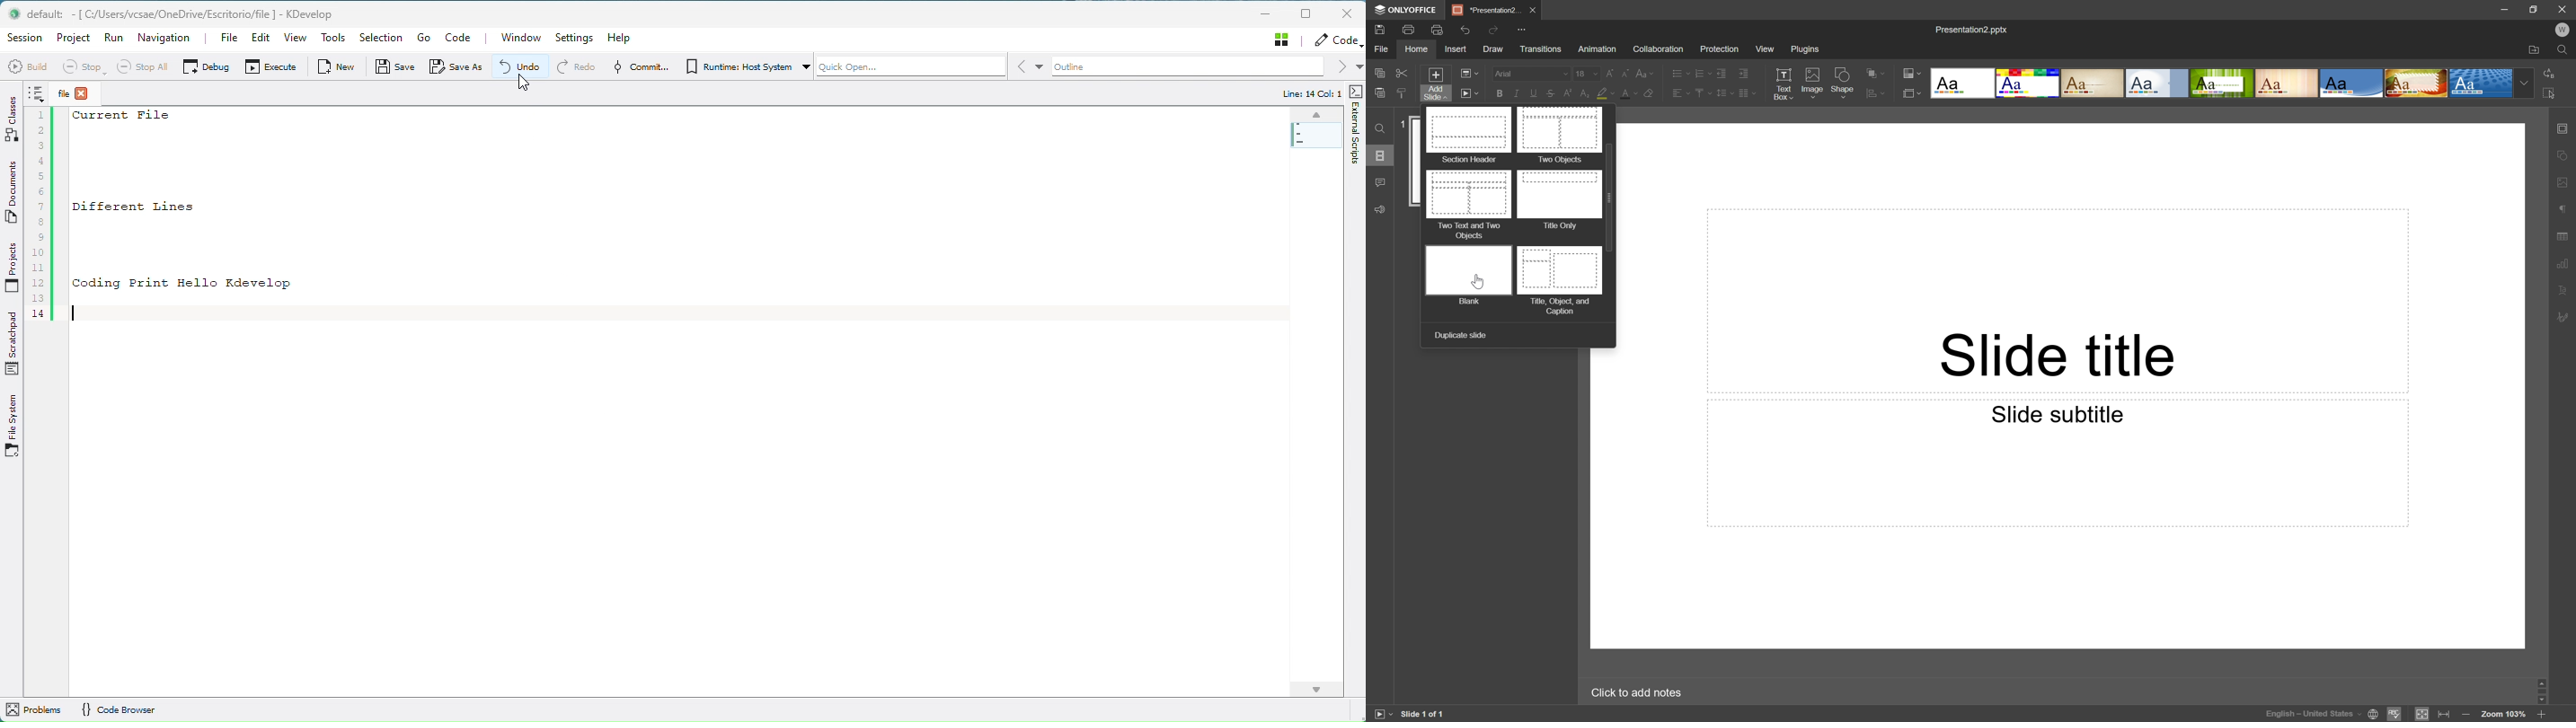 The height and width of the screenshot is (728, 2576). What do you see at coordinates (2562, 27) in the screenshot?
I see `W` at bounding box center [2562, 27].